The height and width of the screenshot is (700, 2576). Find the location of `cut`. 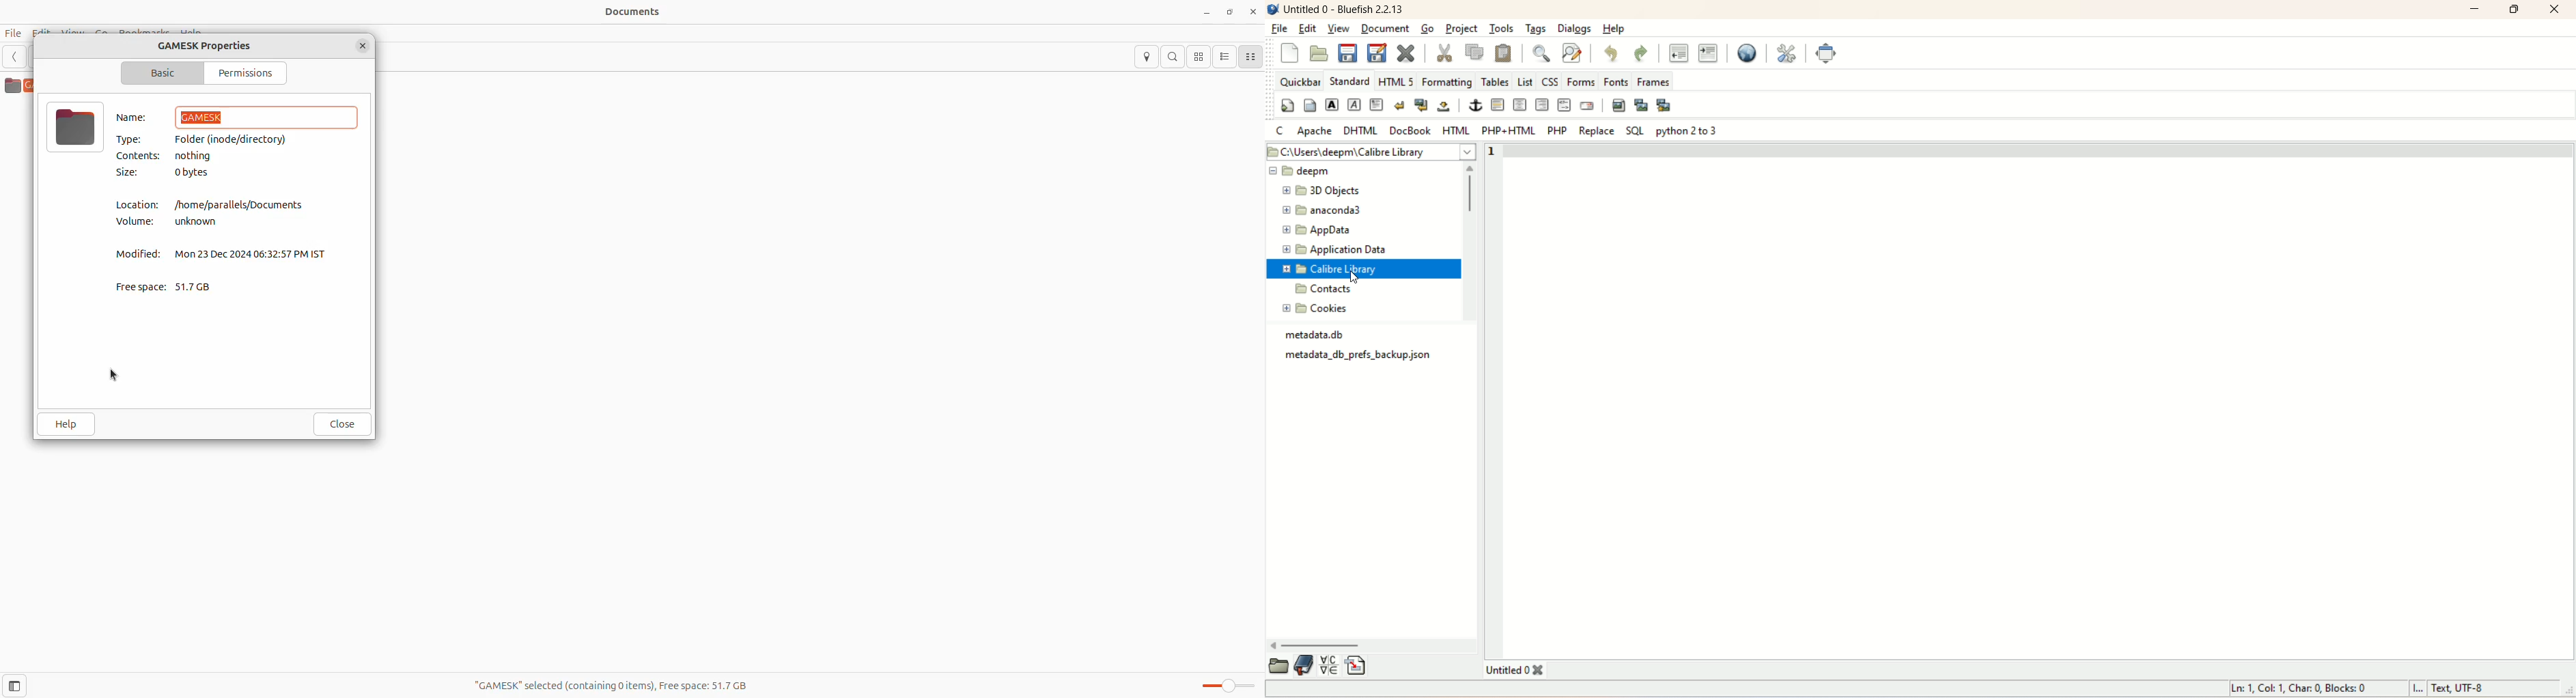

cut is located at coordinates (1444, 51).